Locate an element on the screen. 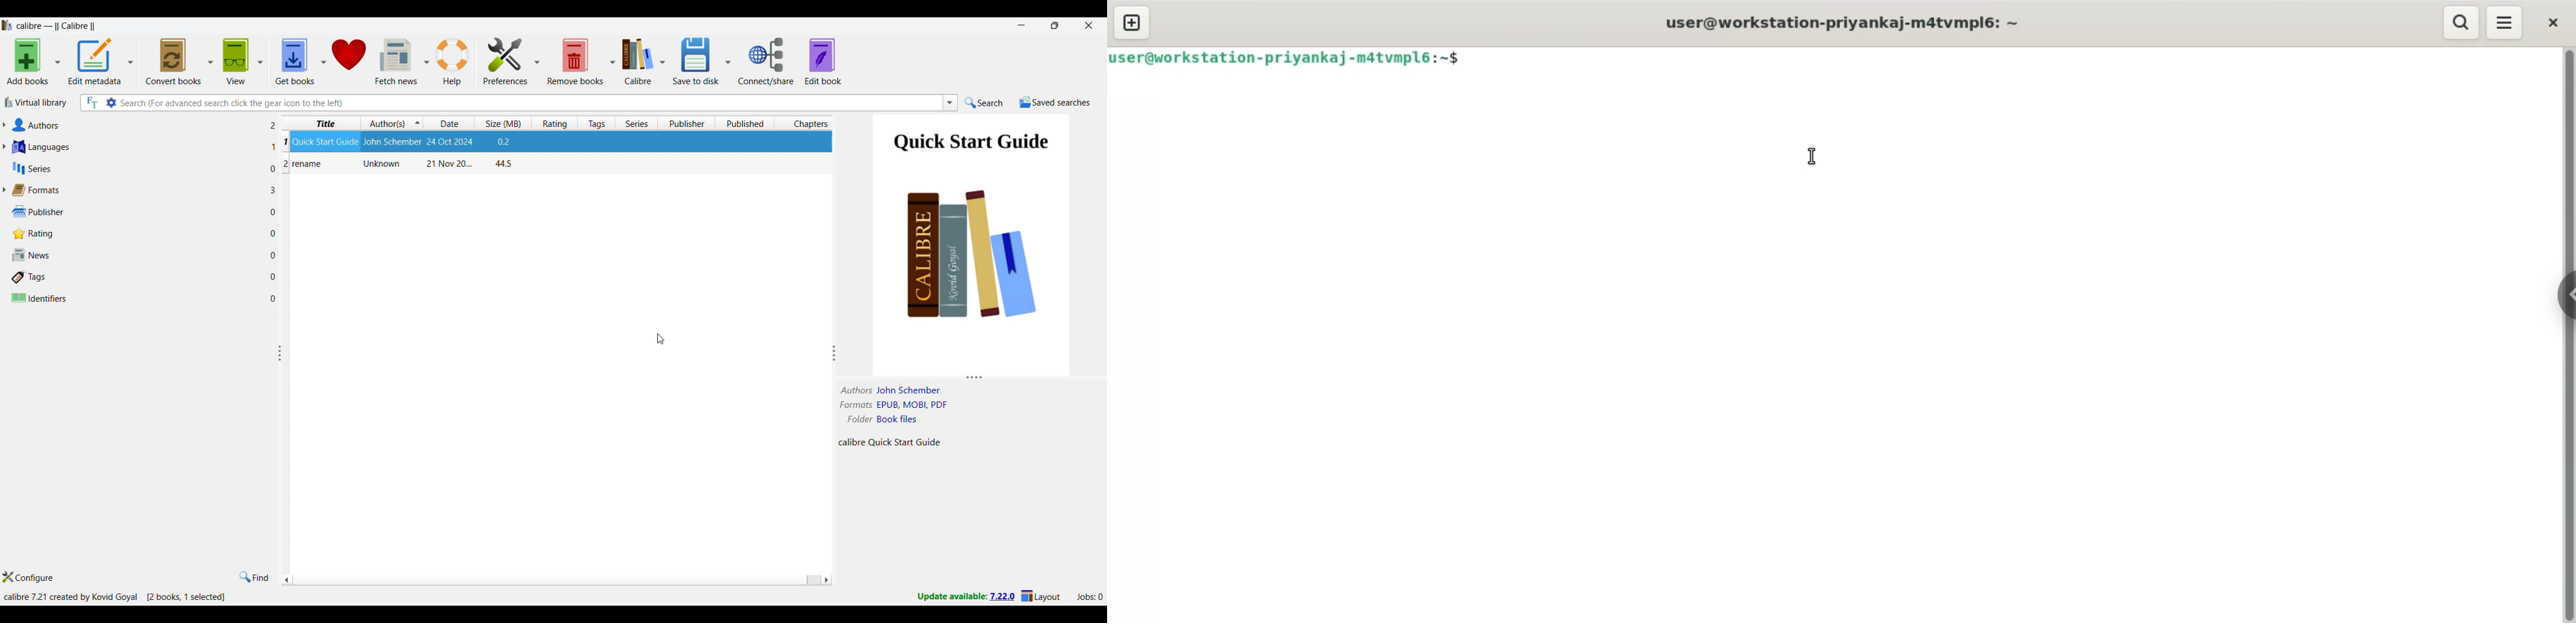  Author is located at coordinates (391, 142).